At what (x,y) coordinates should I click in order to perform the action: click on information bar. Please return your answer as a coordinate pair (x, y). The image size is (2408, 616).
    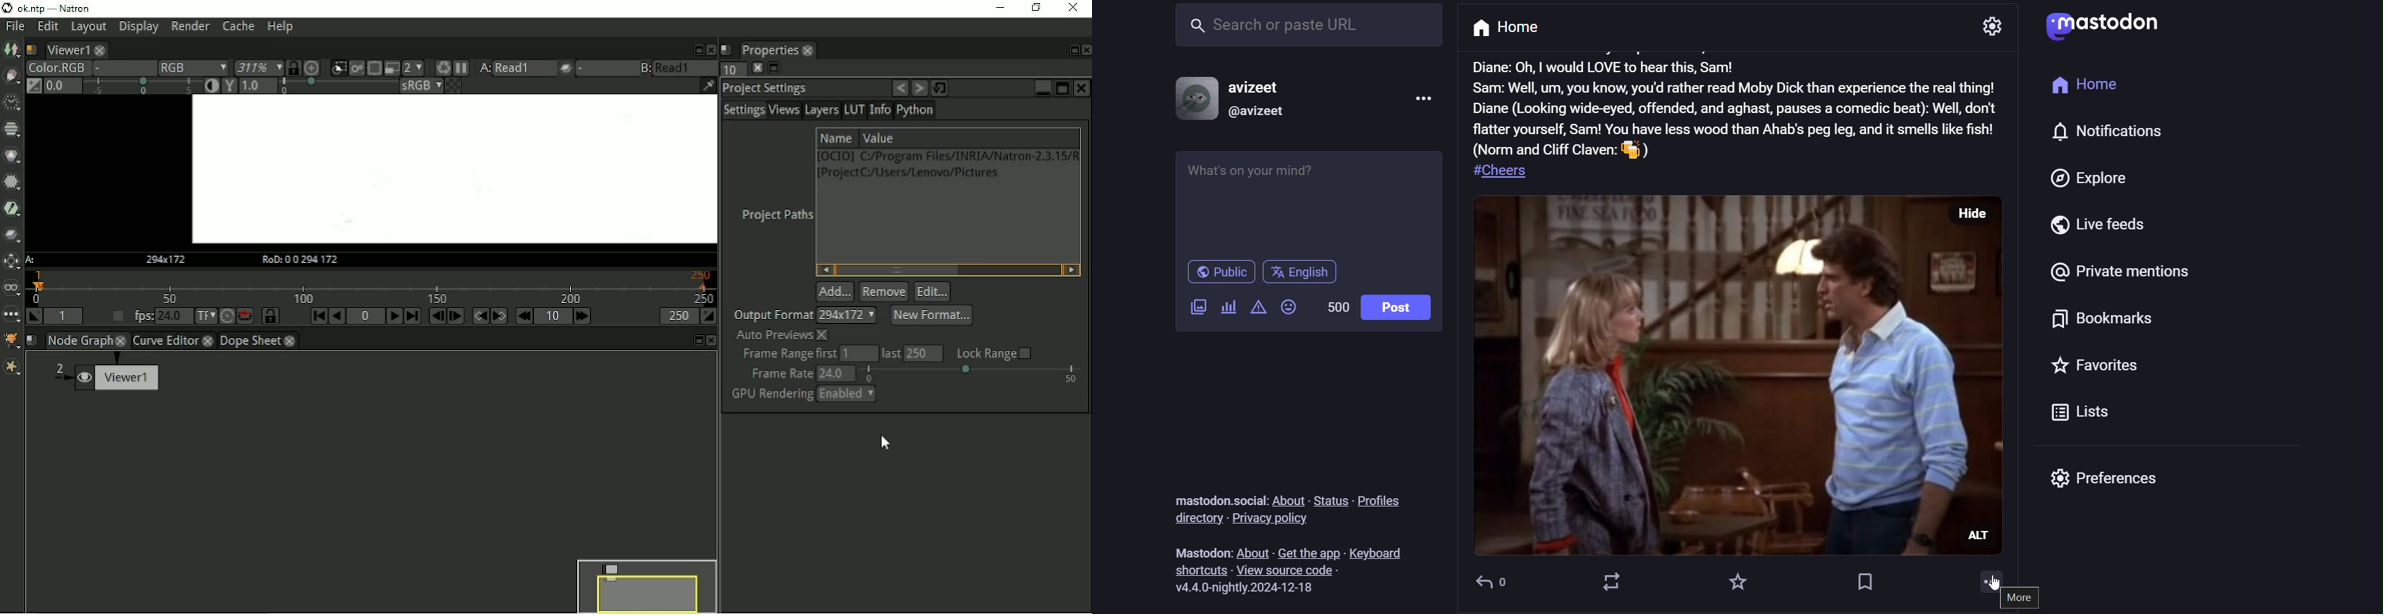
    Looking at the image, I should click on (708, 86).